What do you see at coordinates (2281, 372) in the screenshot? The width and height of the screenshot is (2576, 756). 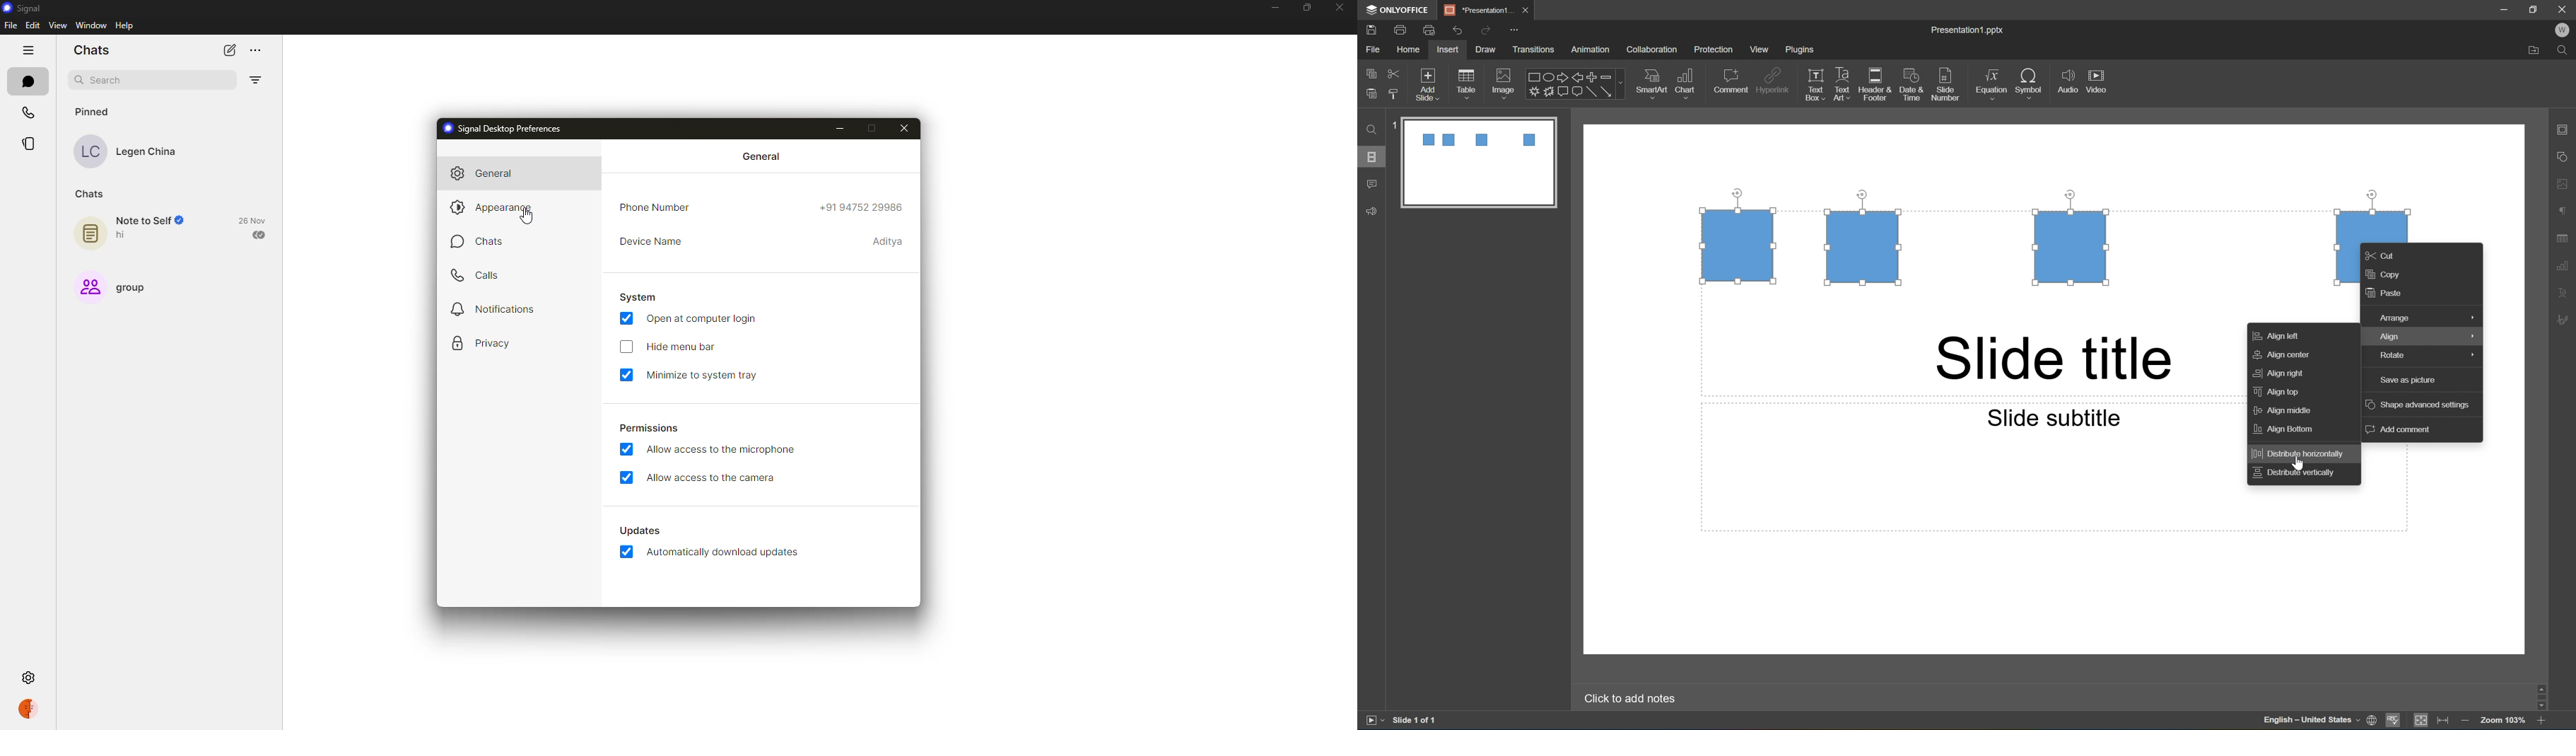 I see `align right` at bounding box center [2281, 372].